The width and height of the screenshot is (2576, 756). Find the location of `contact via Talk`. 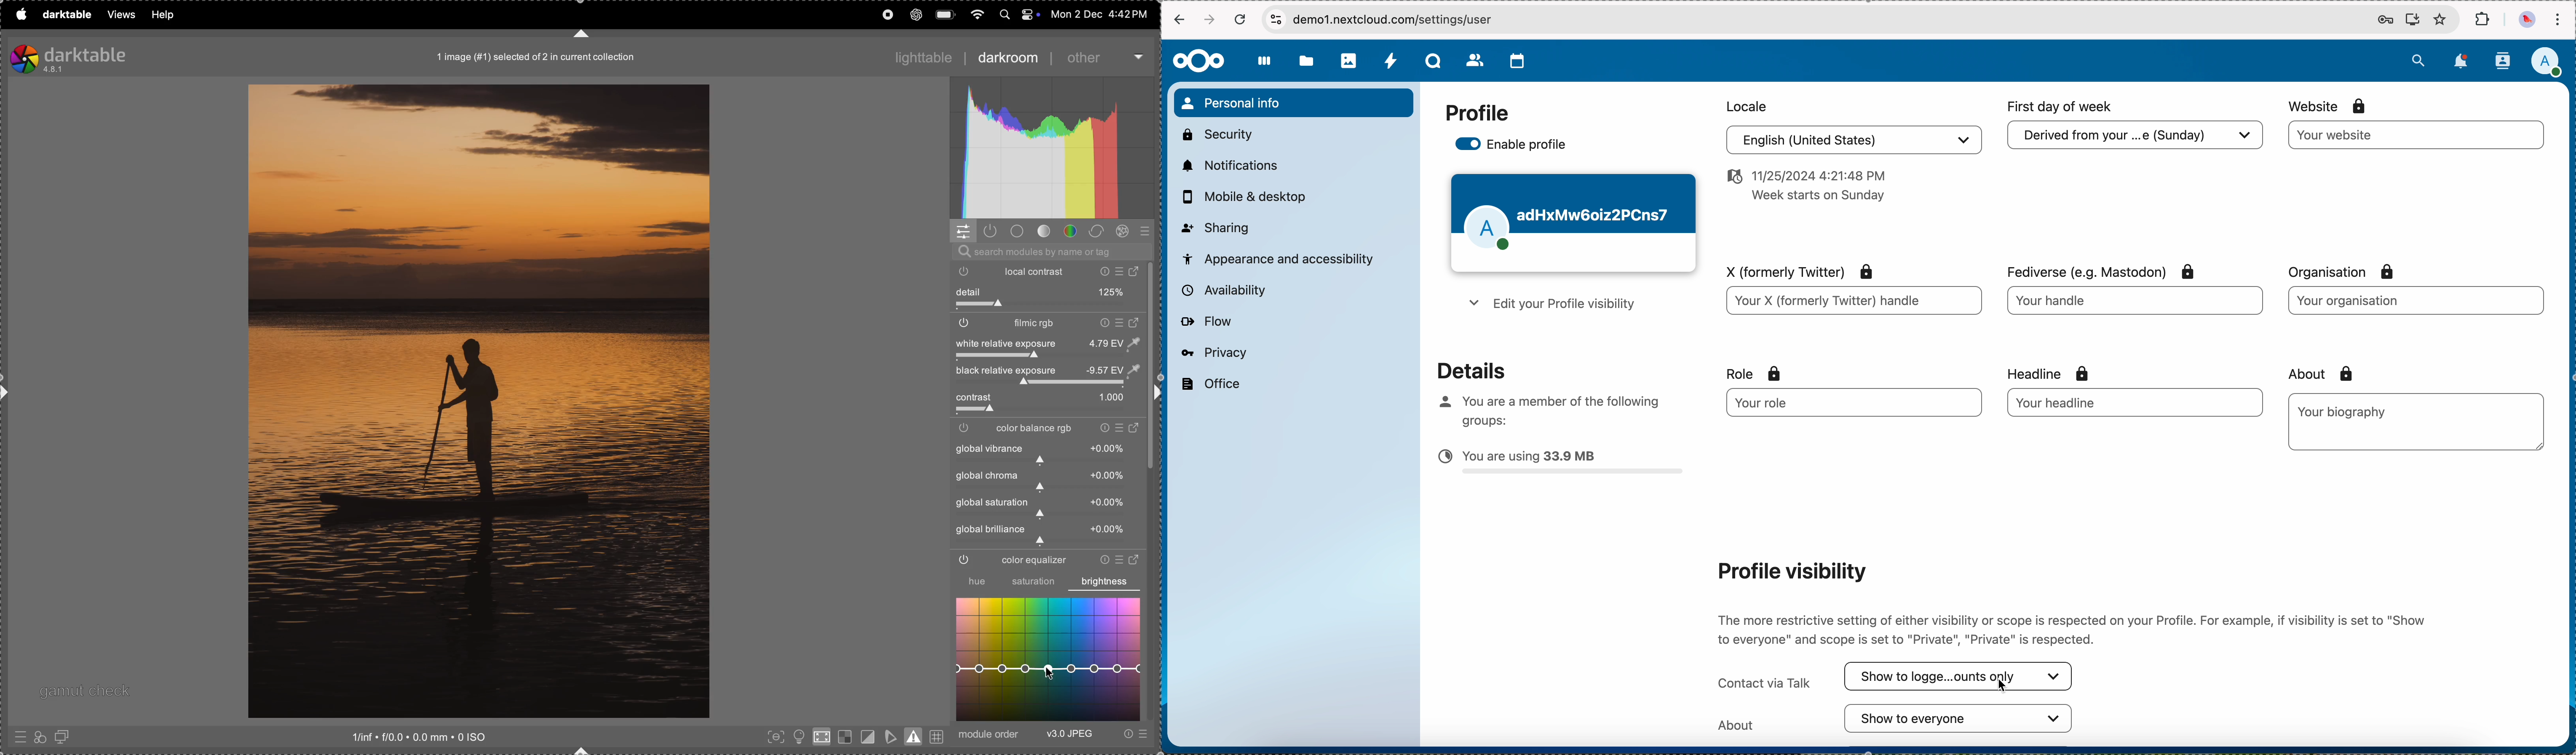

contact via Talk is located at coordinates (1761, 677).